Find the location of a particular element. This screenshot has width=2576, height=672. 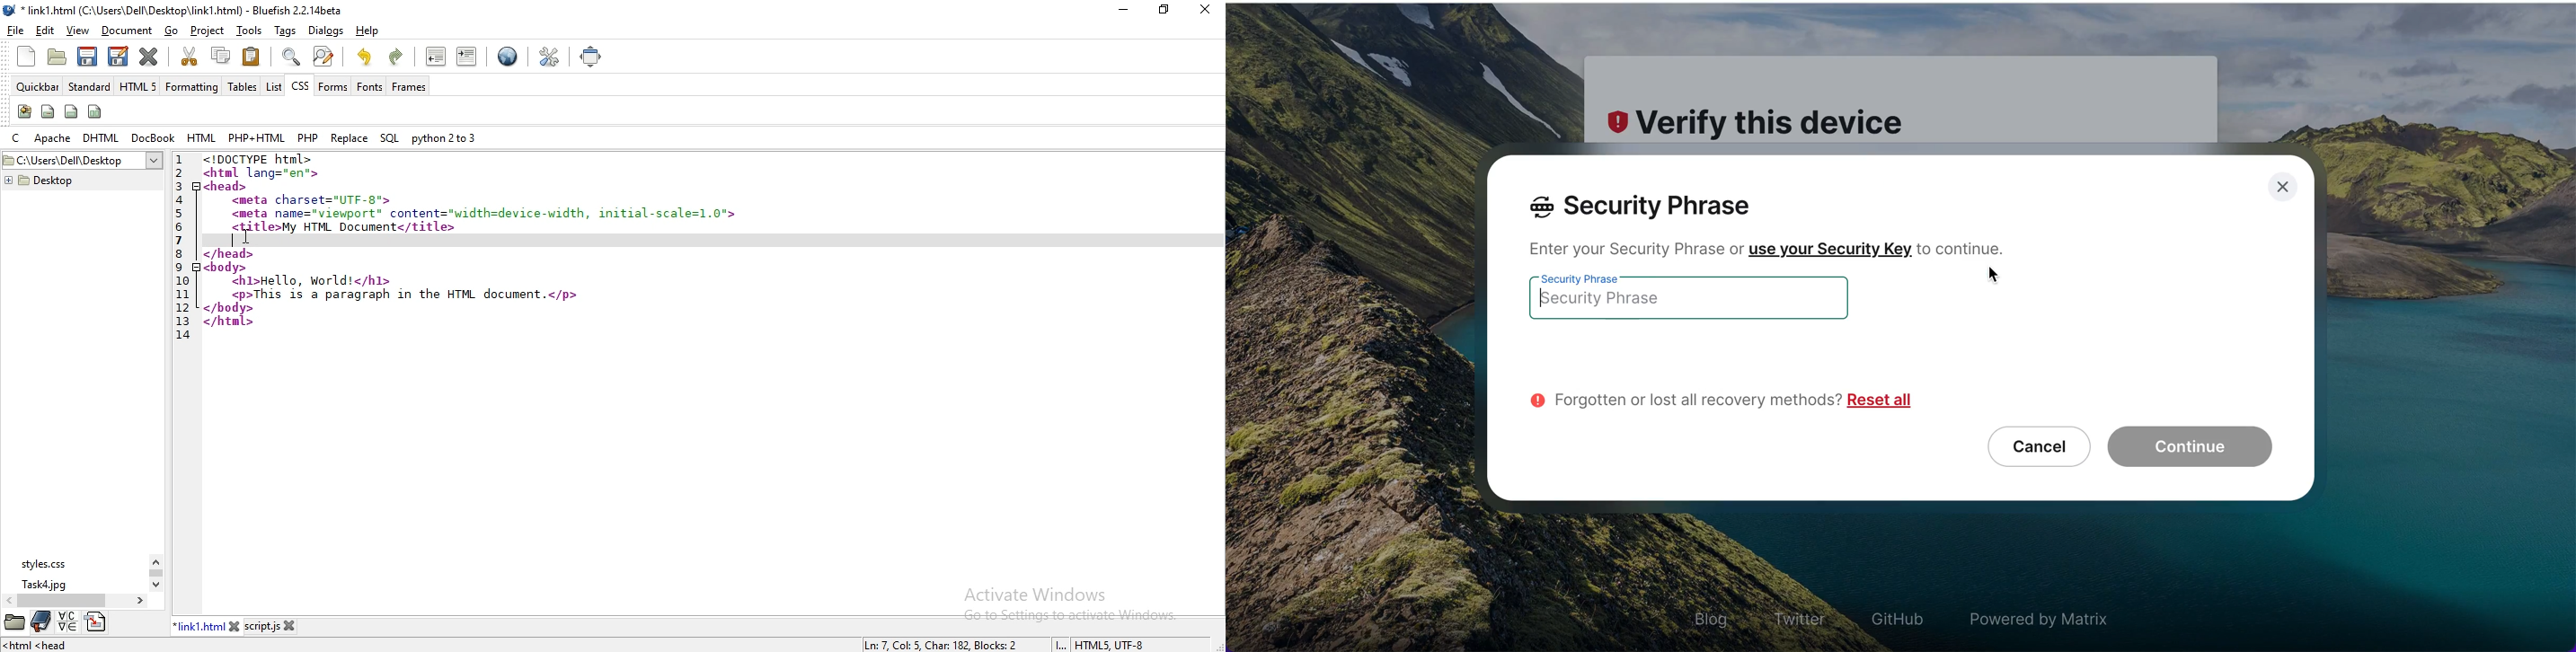

indent  is located at coordinates (466, 57).